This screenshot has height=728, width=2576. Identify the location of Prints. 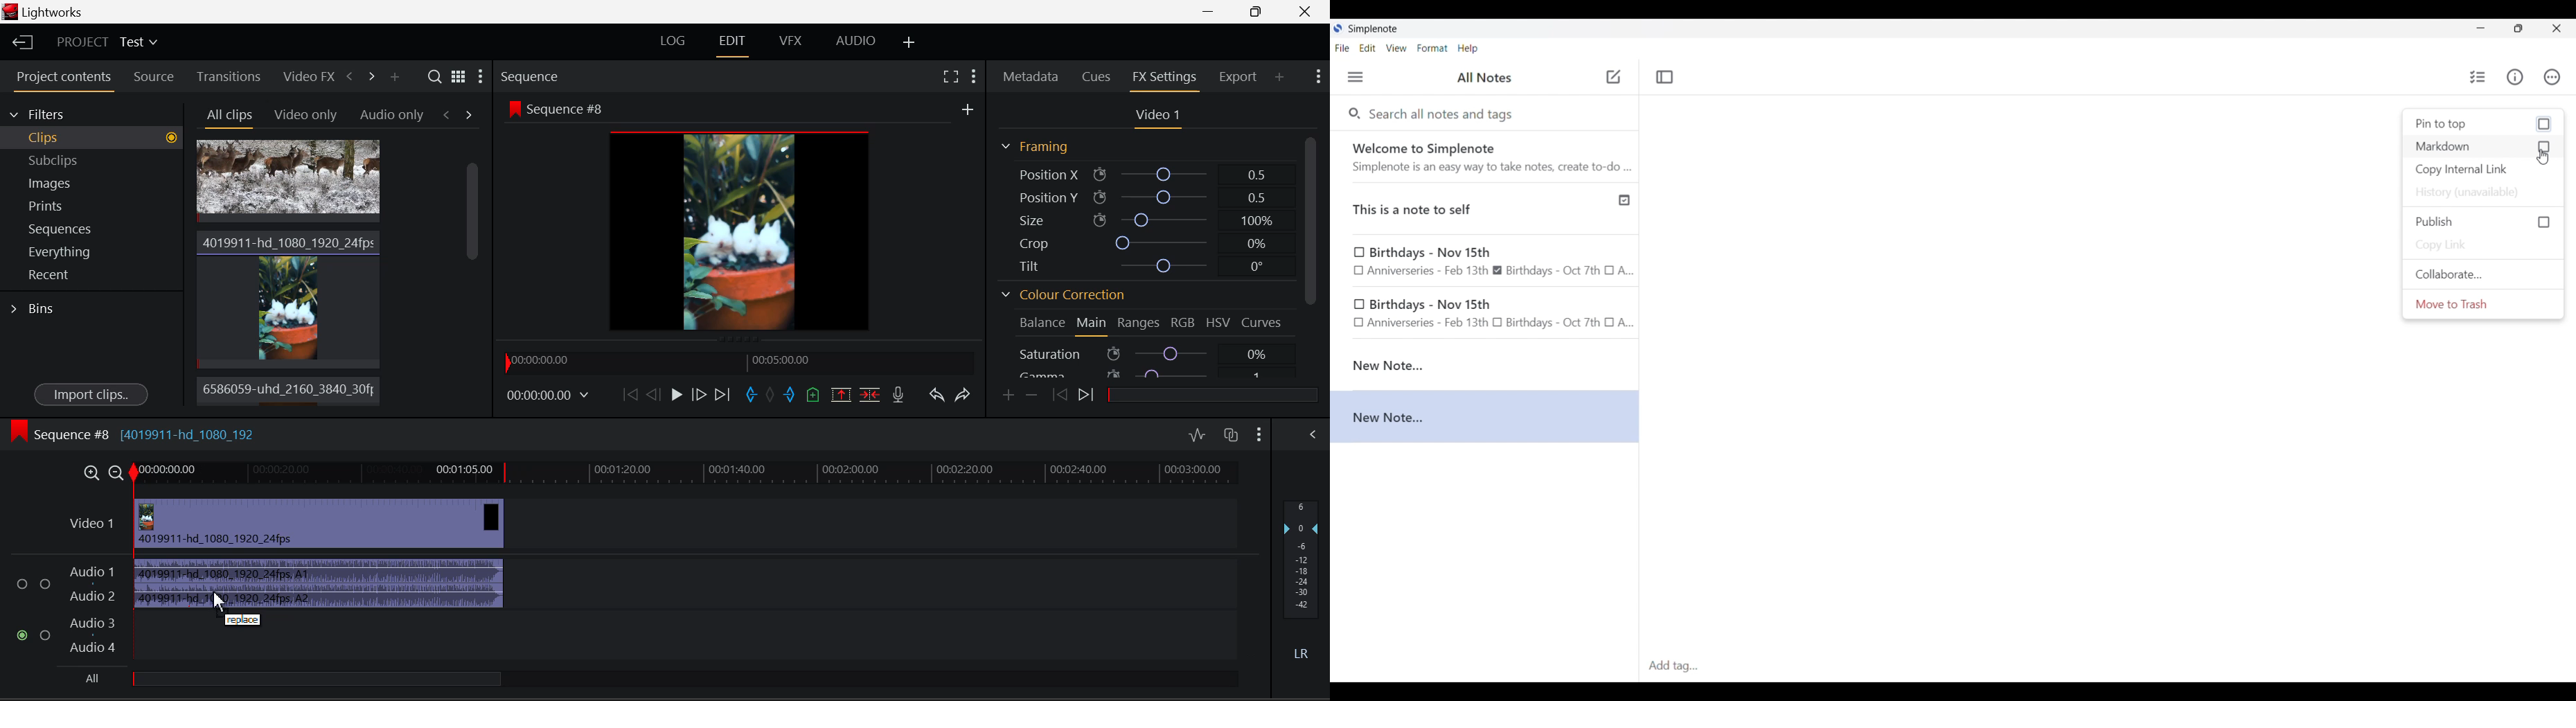
(92, 205).